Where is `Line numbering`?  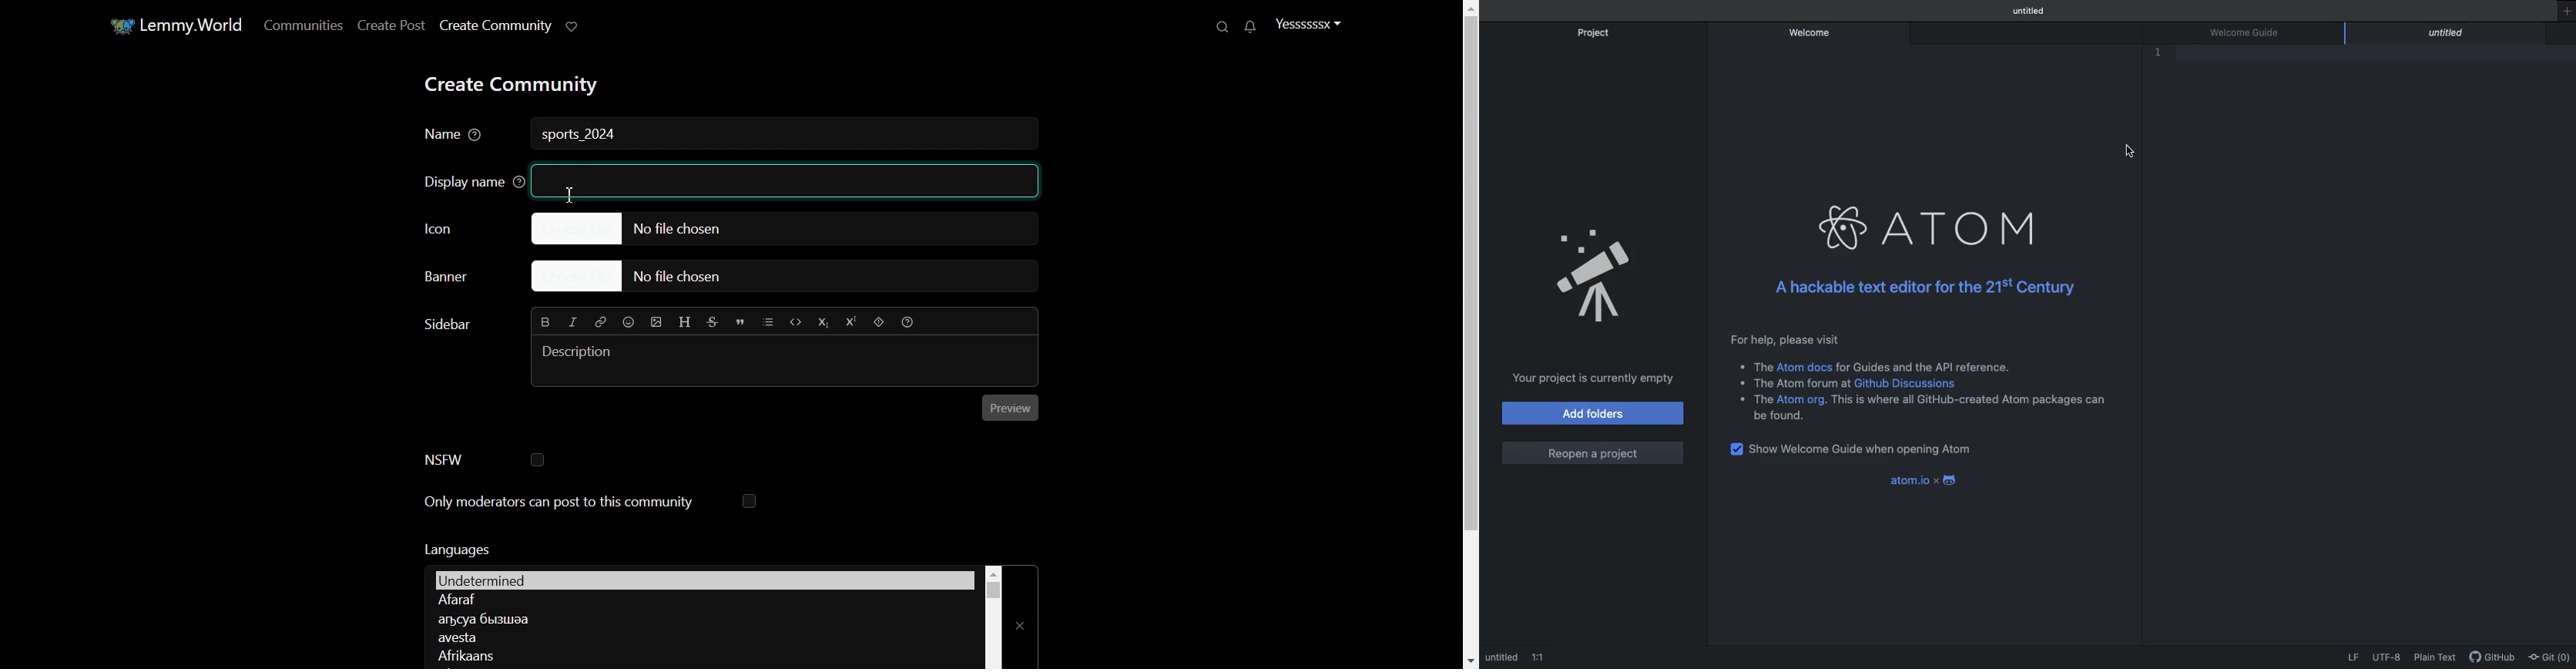 Line numbering is located at coordinates (2177, 58).